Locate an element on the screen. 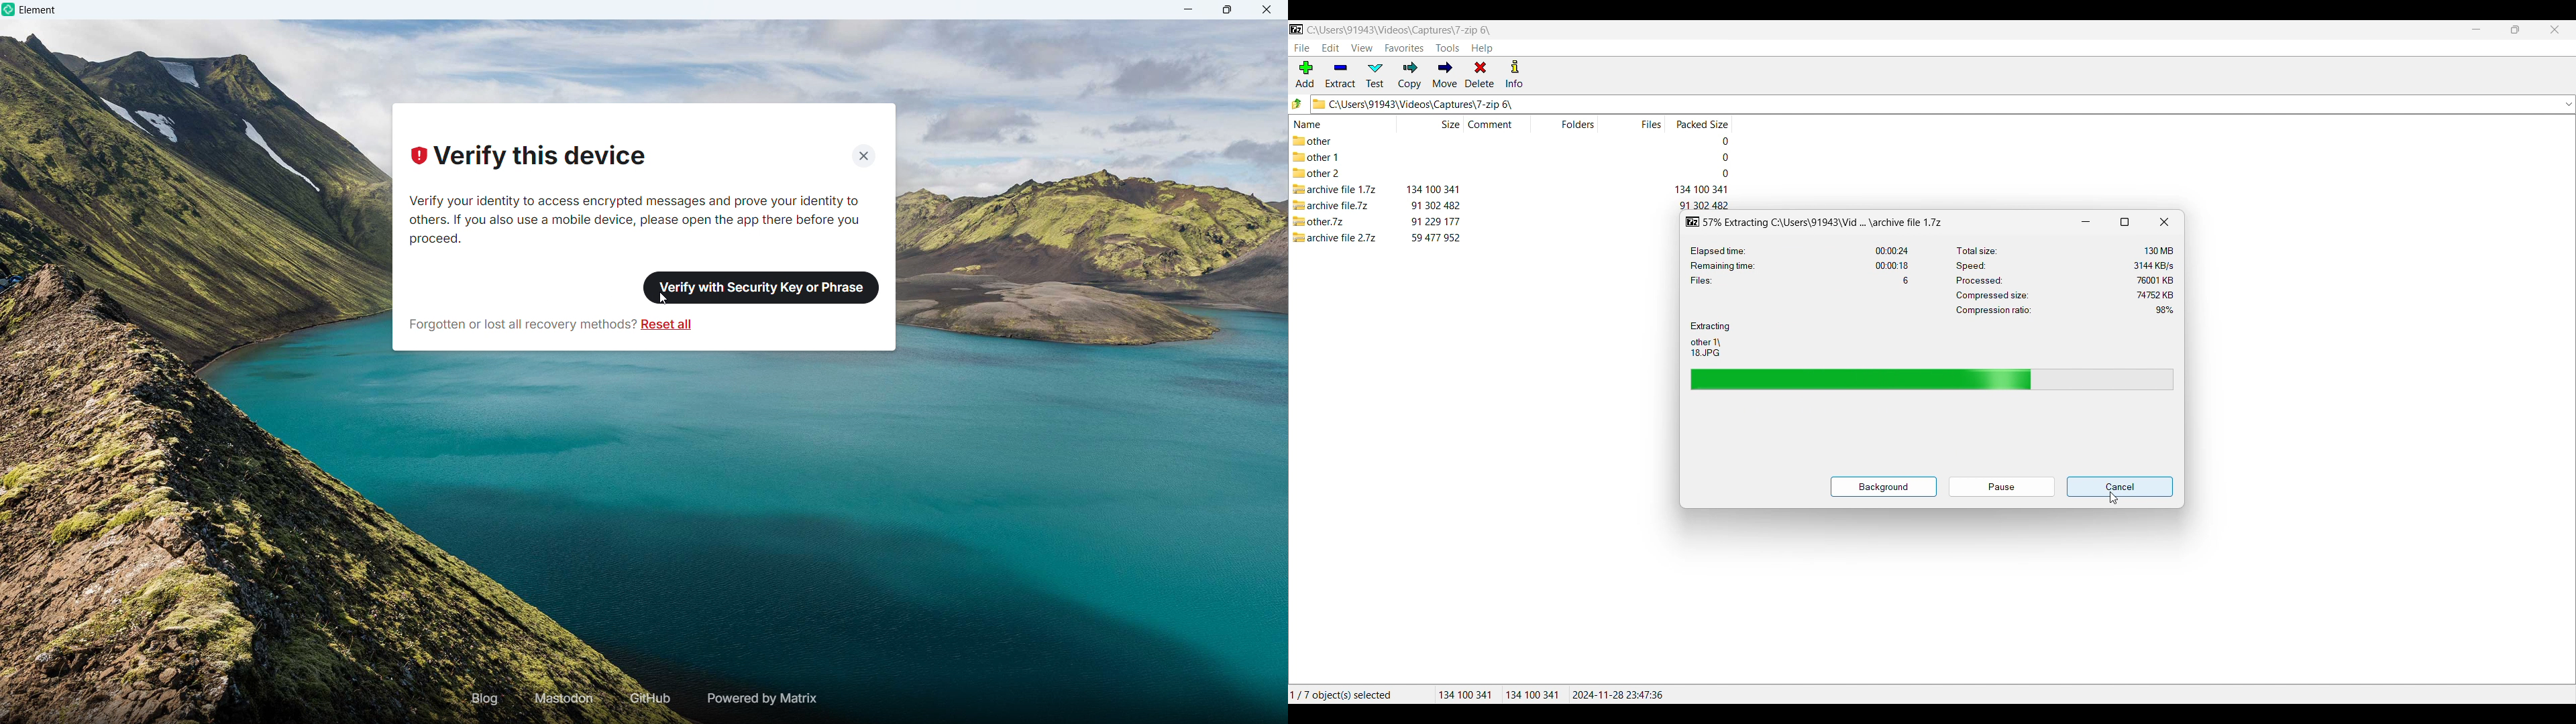 This screenshot has width=2576, height=728. other.7z  is located at coordinates (1319, 221).